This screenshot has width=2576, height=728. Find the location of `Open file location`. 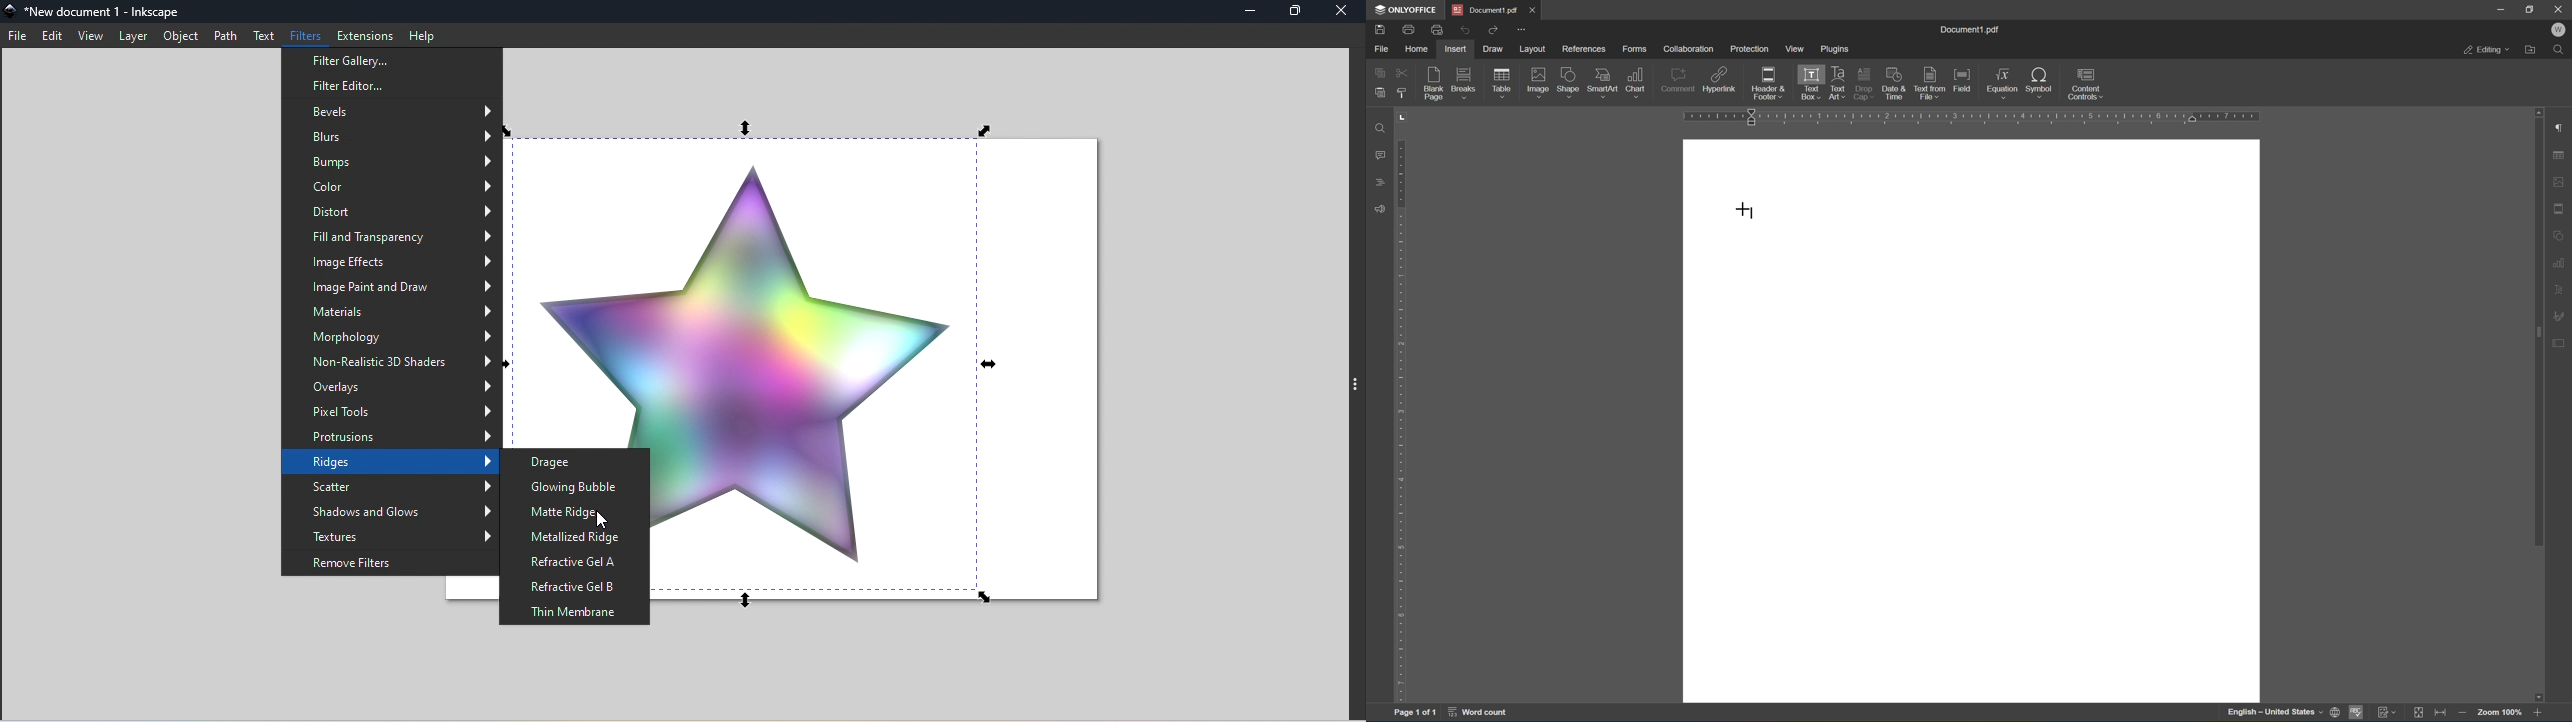

Open file location is located at coordinates (2531, 49).